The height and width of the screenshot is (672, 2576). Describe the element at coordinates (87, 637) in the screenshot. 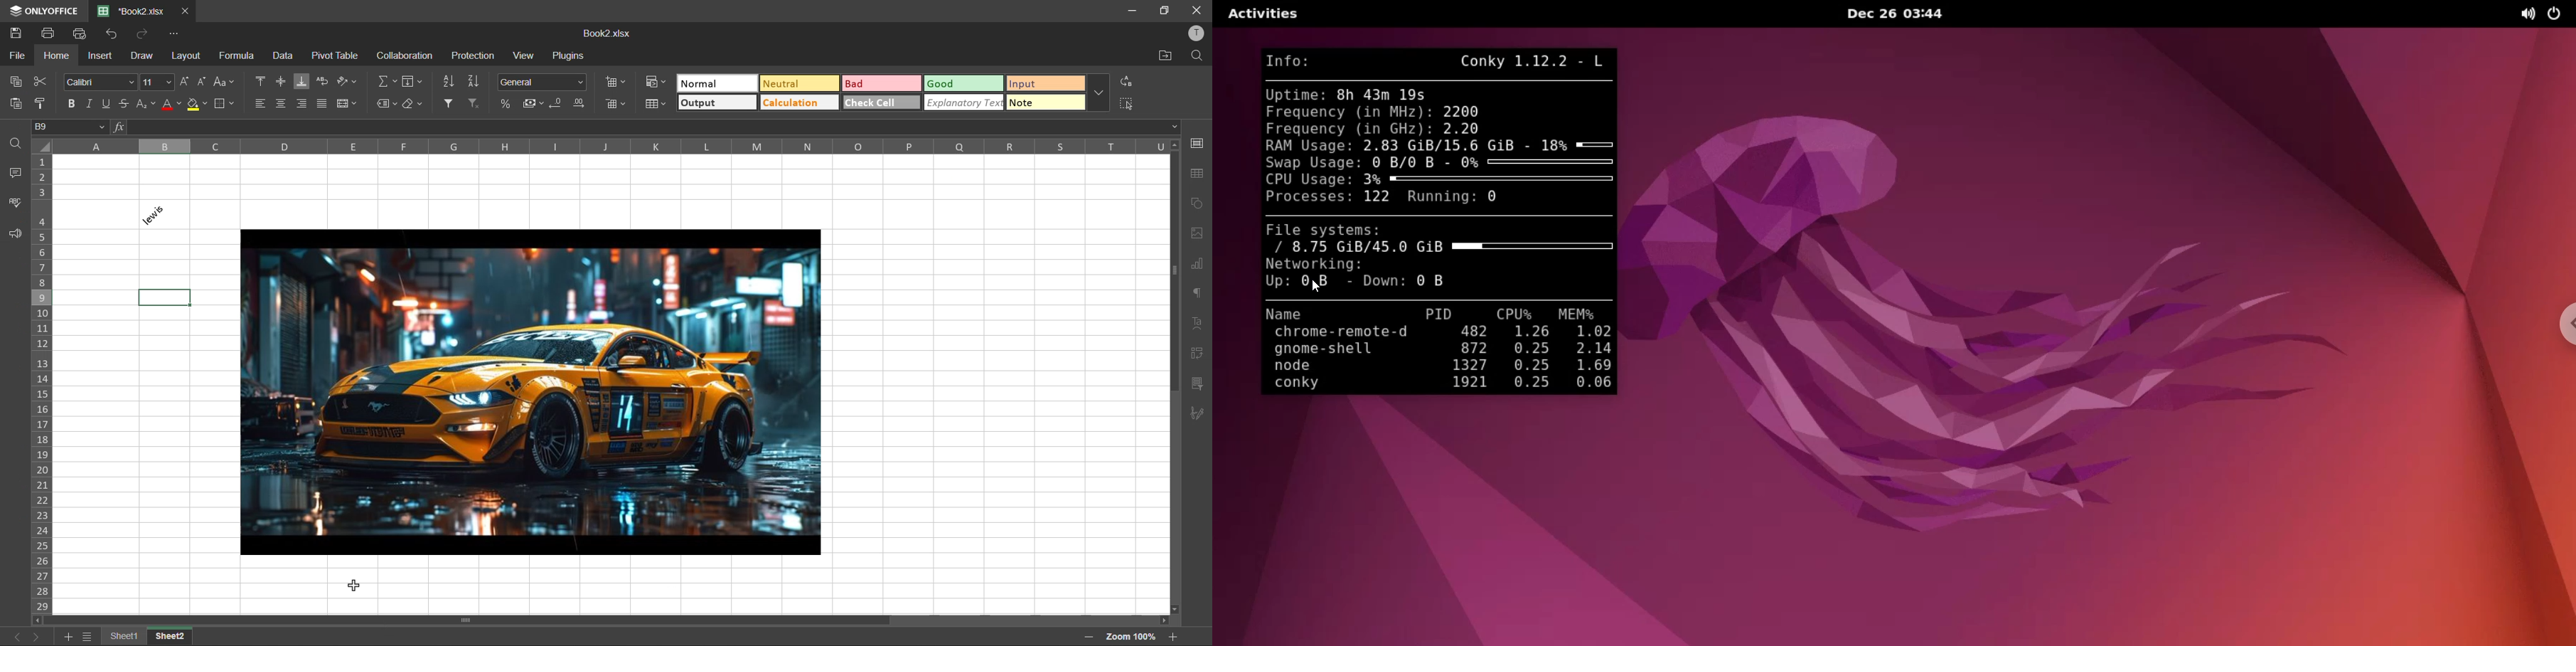

I see `sheetlist` at that location.